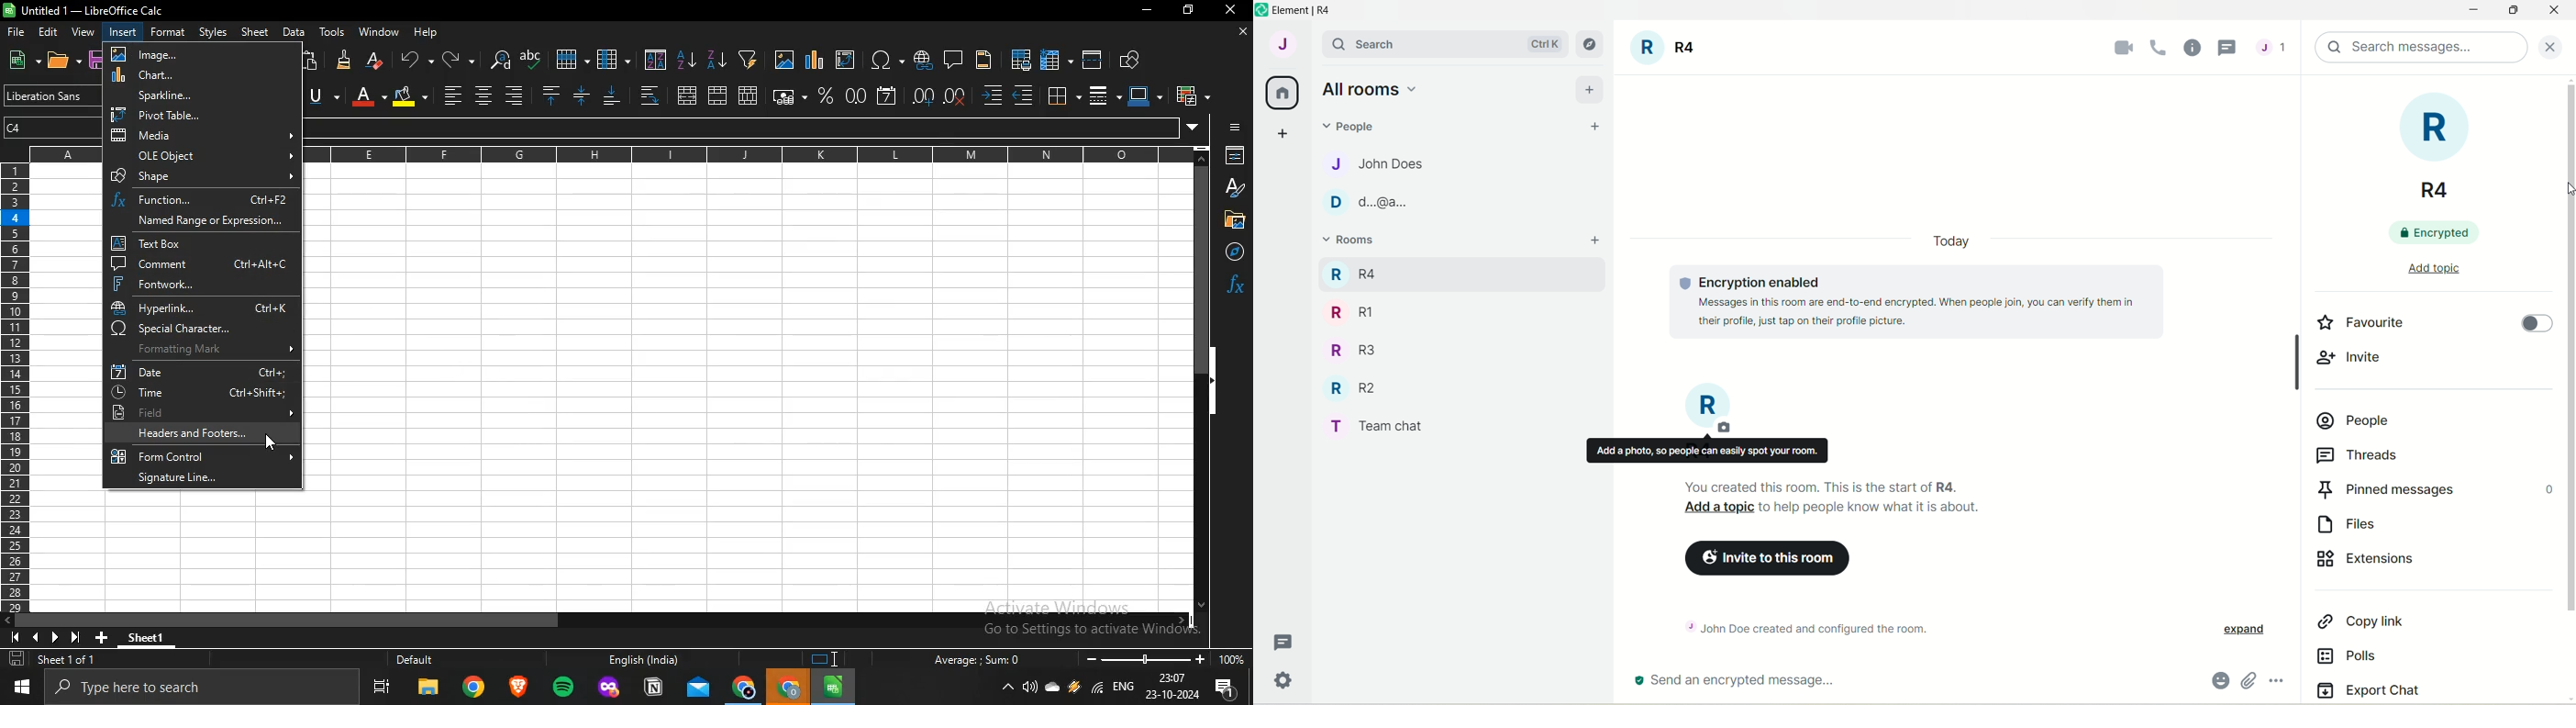 This screenshot has height=728, width=2576. I want to click on format as currency, so click(784, 95).